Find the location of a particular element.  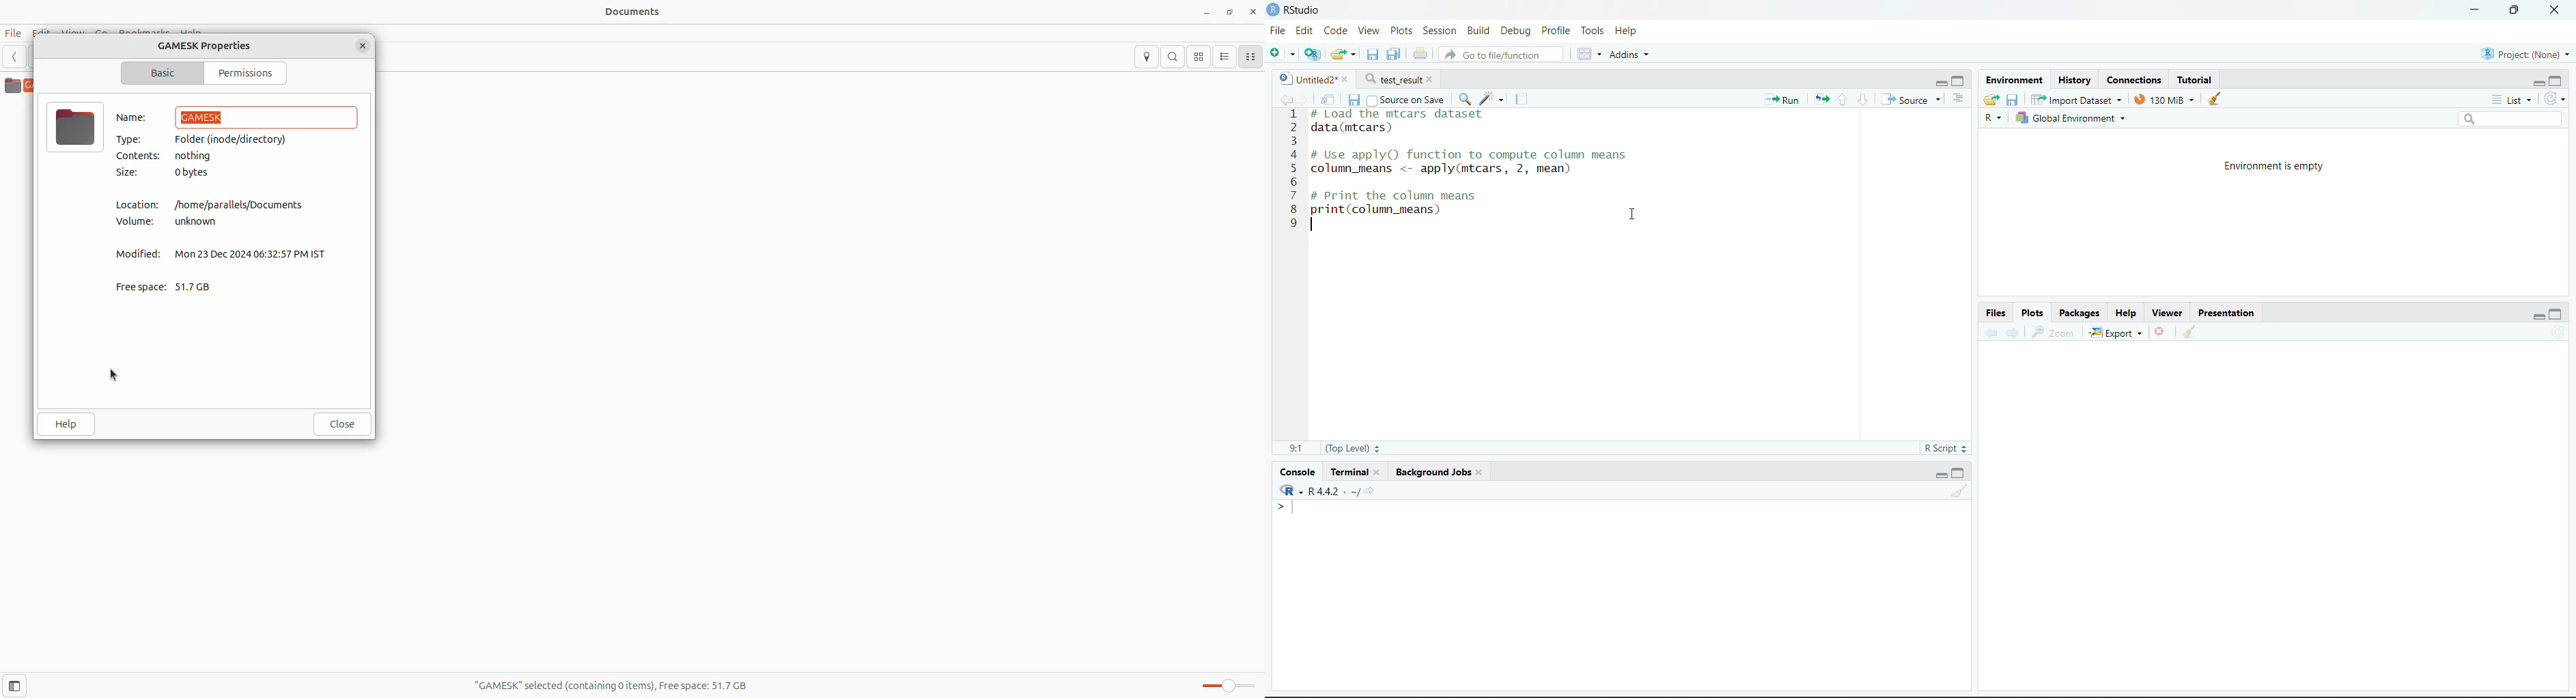

R is located at coordinates (1288, 491).